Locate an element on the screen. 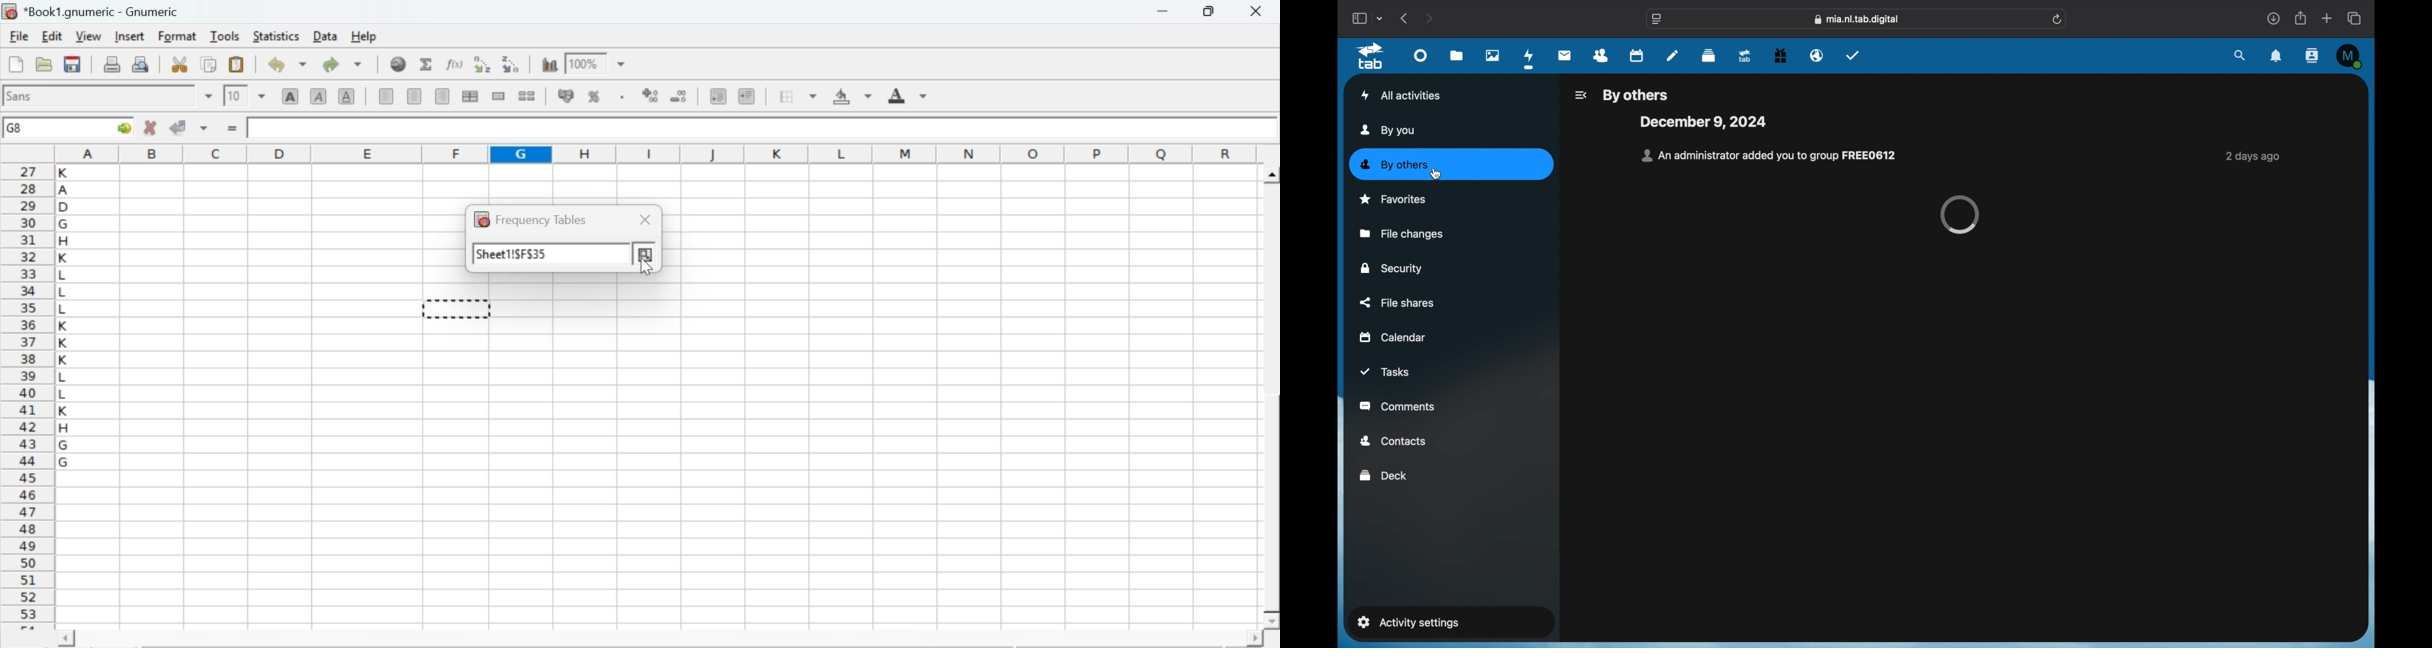 The width and height of the screenshot is (2436, 672). italic is located at coordinates (320, 95).